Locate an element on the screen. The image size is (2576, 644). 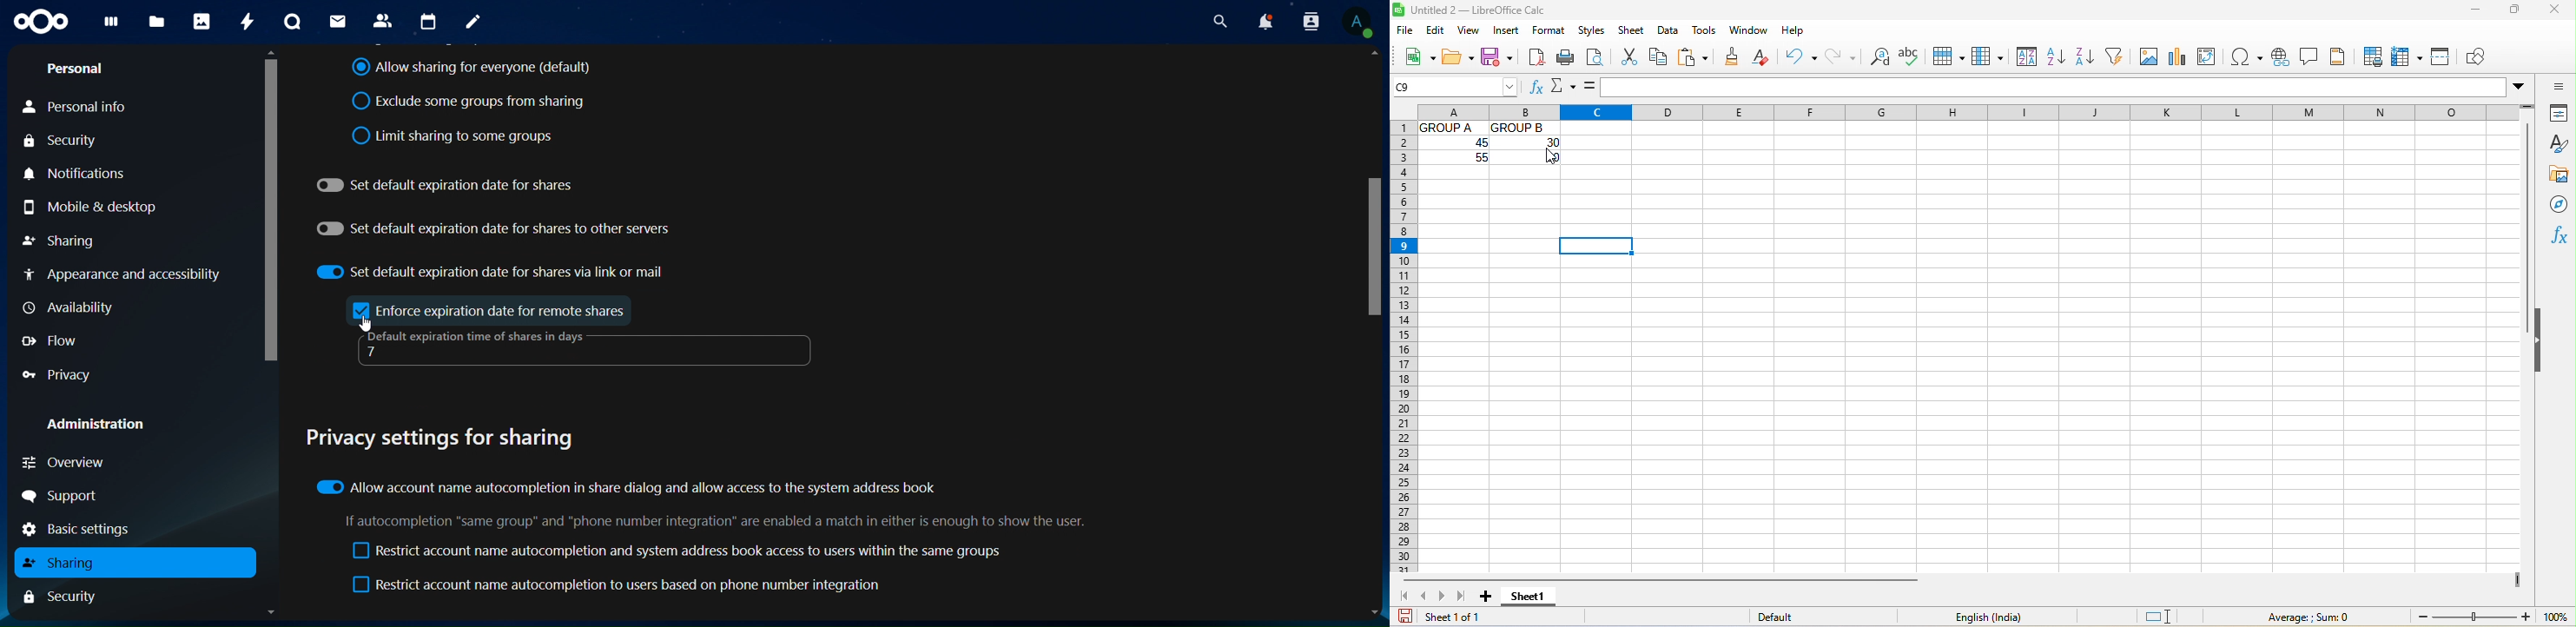
redo is located at coordinates (1841, 59).